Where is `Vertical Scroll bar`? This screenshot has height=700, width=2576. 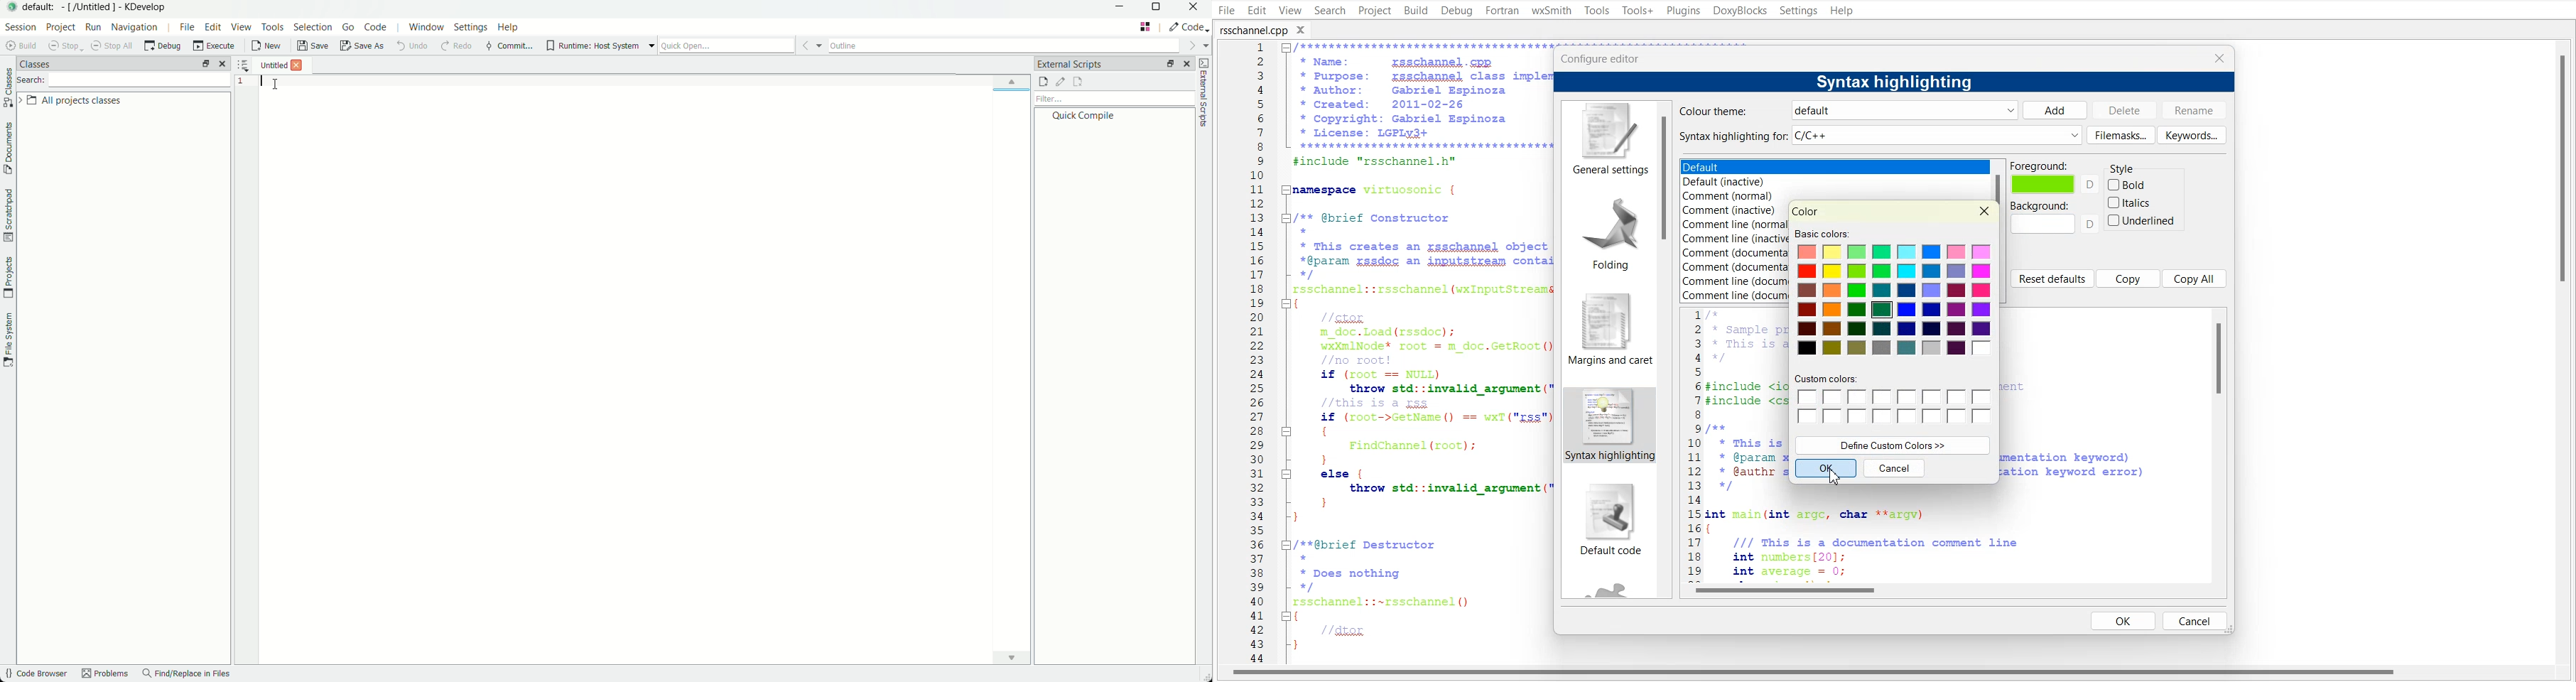
Vertical Scroll bar is located at coordinates (2567, 352).